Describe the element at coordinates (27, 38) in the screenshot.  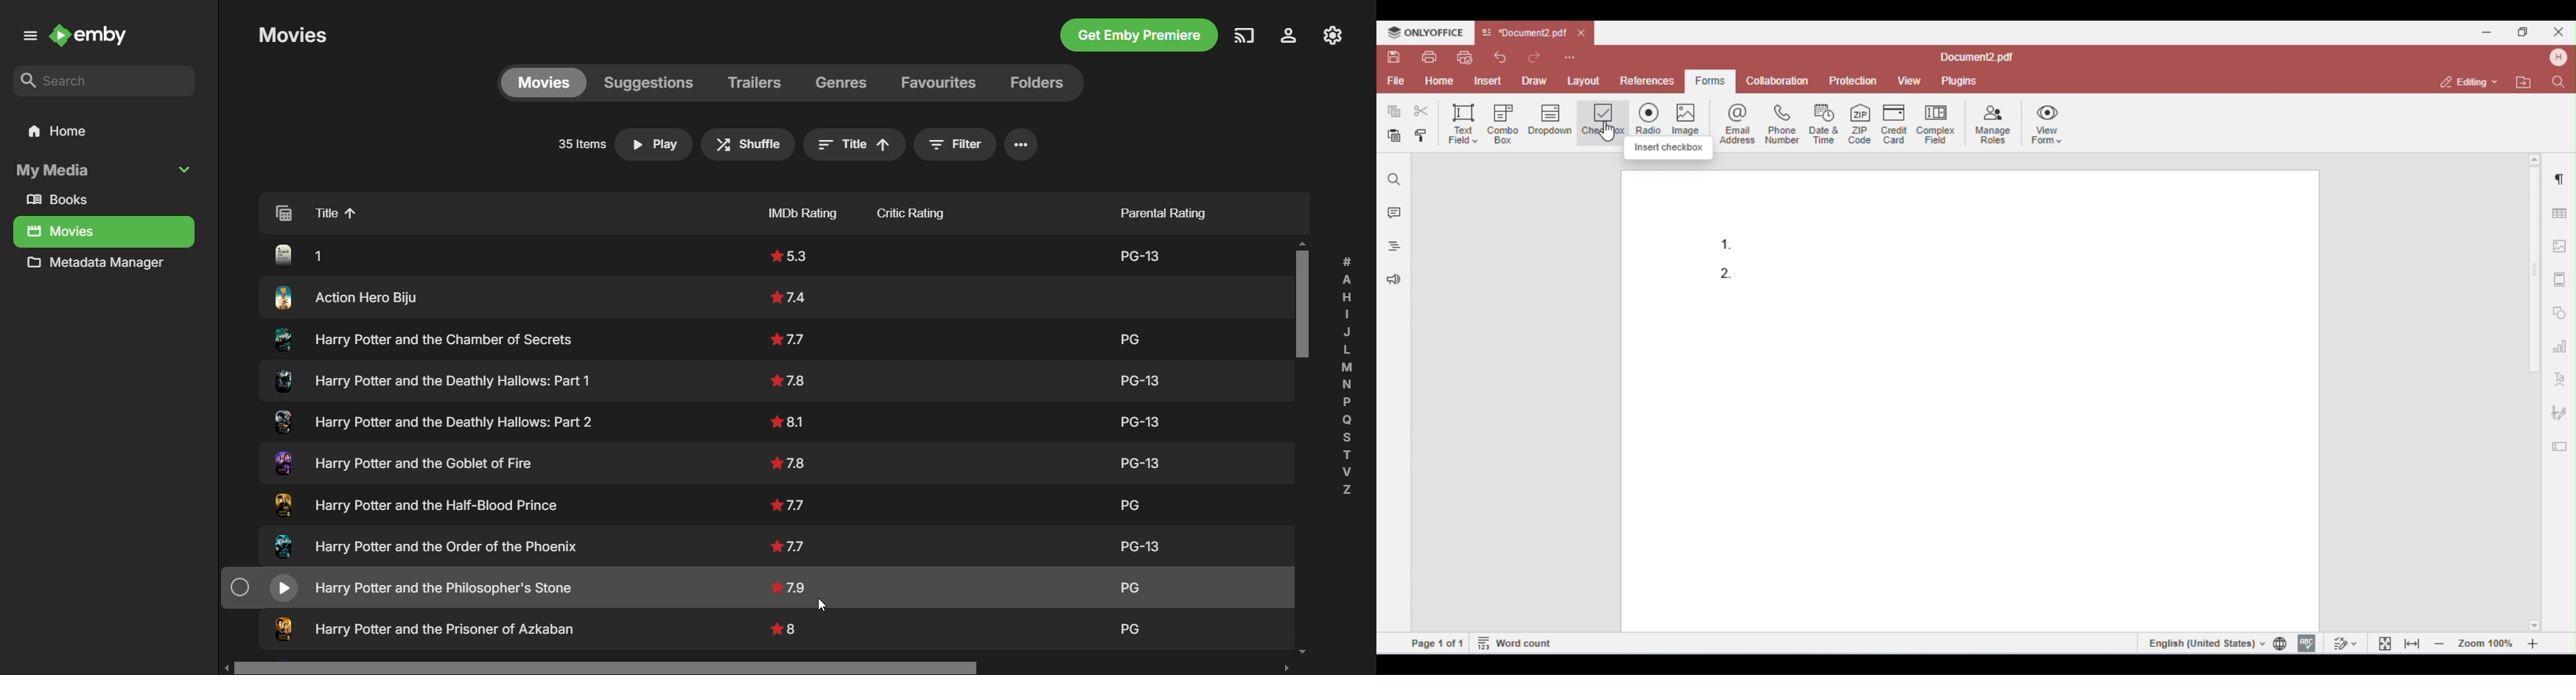
I see `Expand/Collapse` at that location.